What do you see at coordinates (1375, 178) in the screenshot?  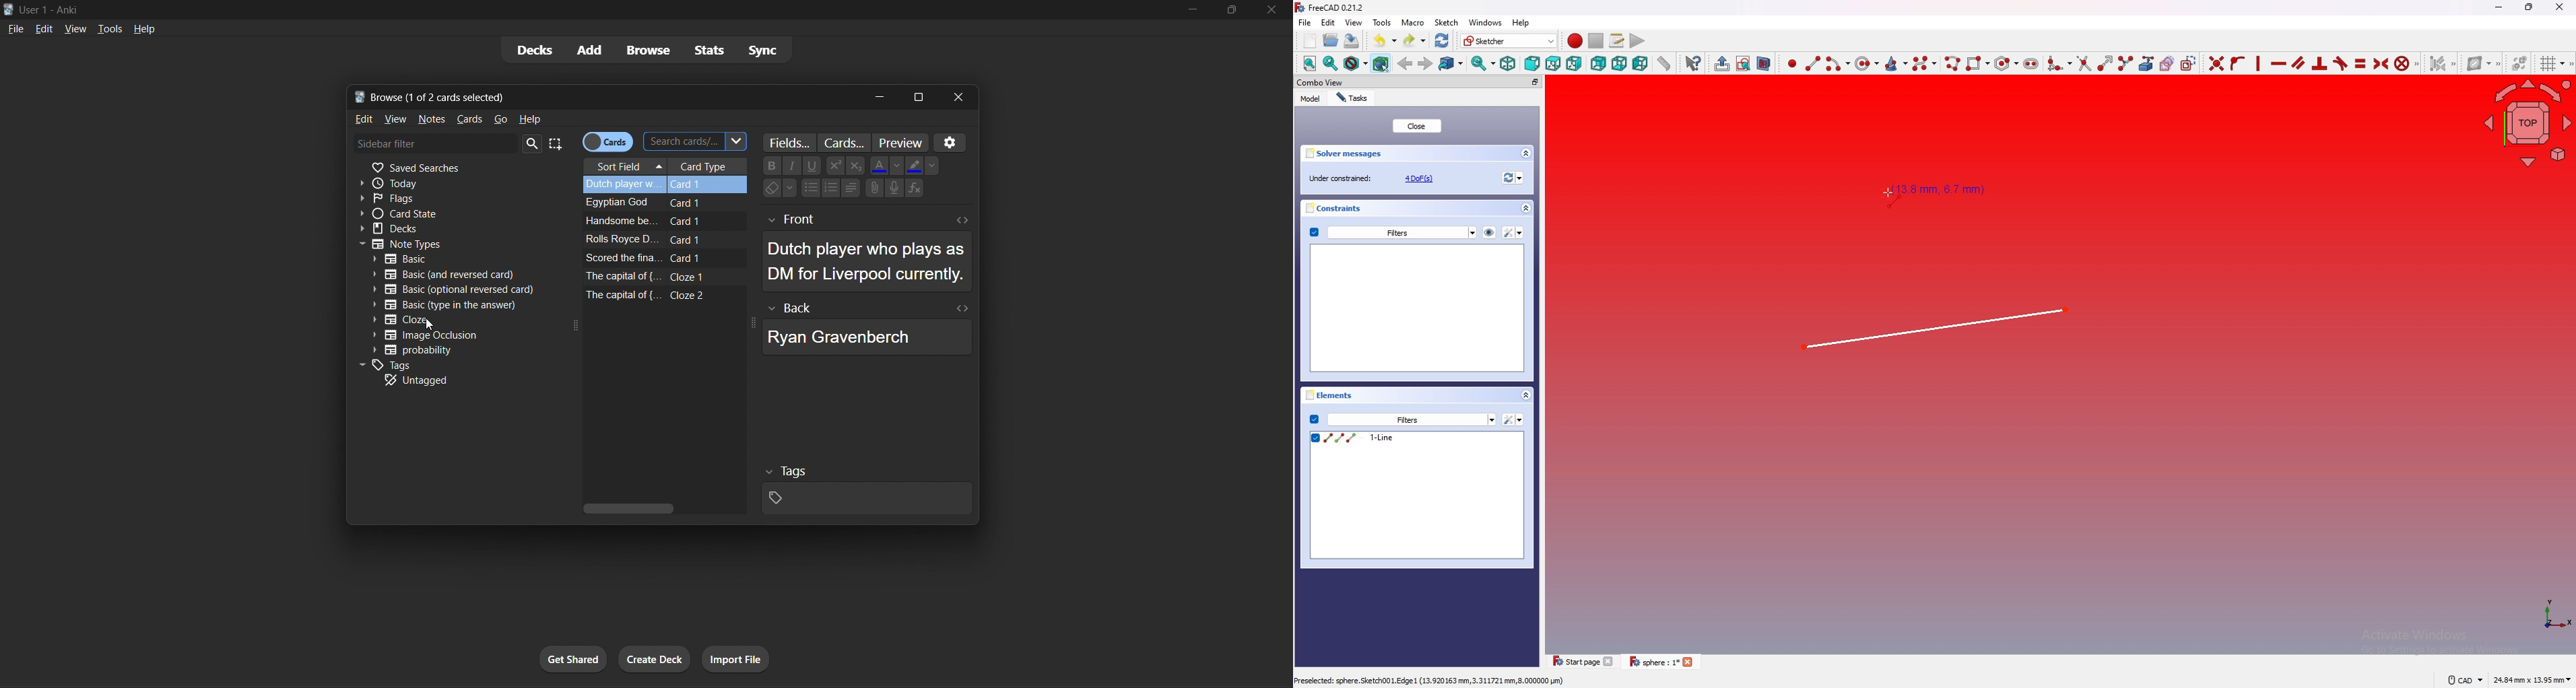 I see `Under constrained` at bounding box center [1375, 178].